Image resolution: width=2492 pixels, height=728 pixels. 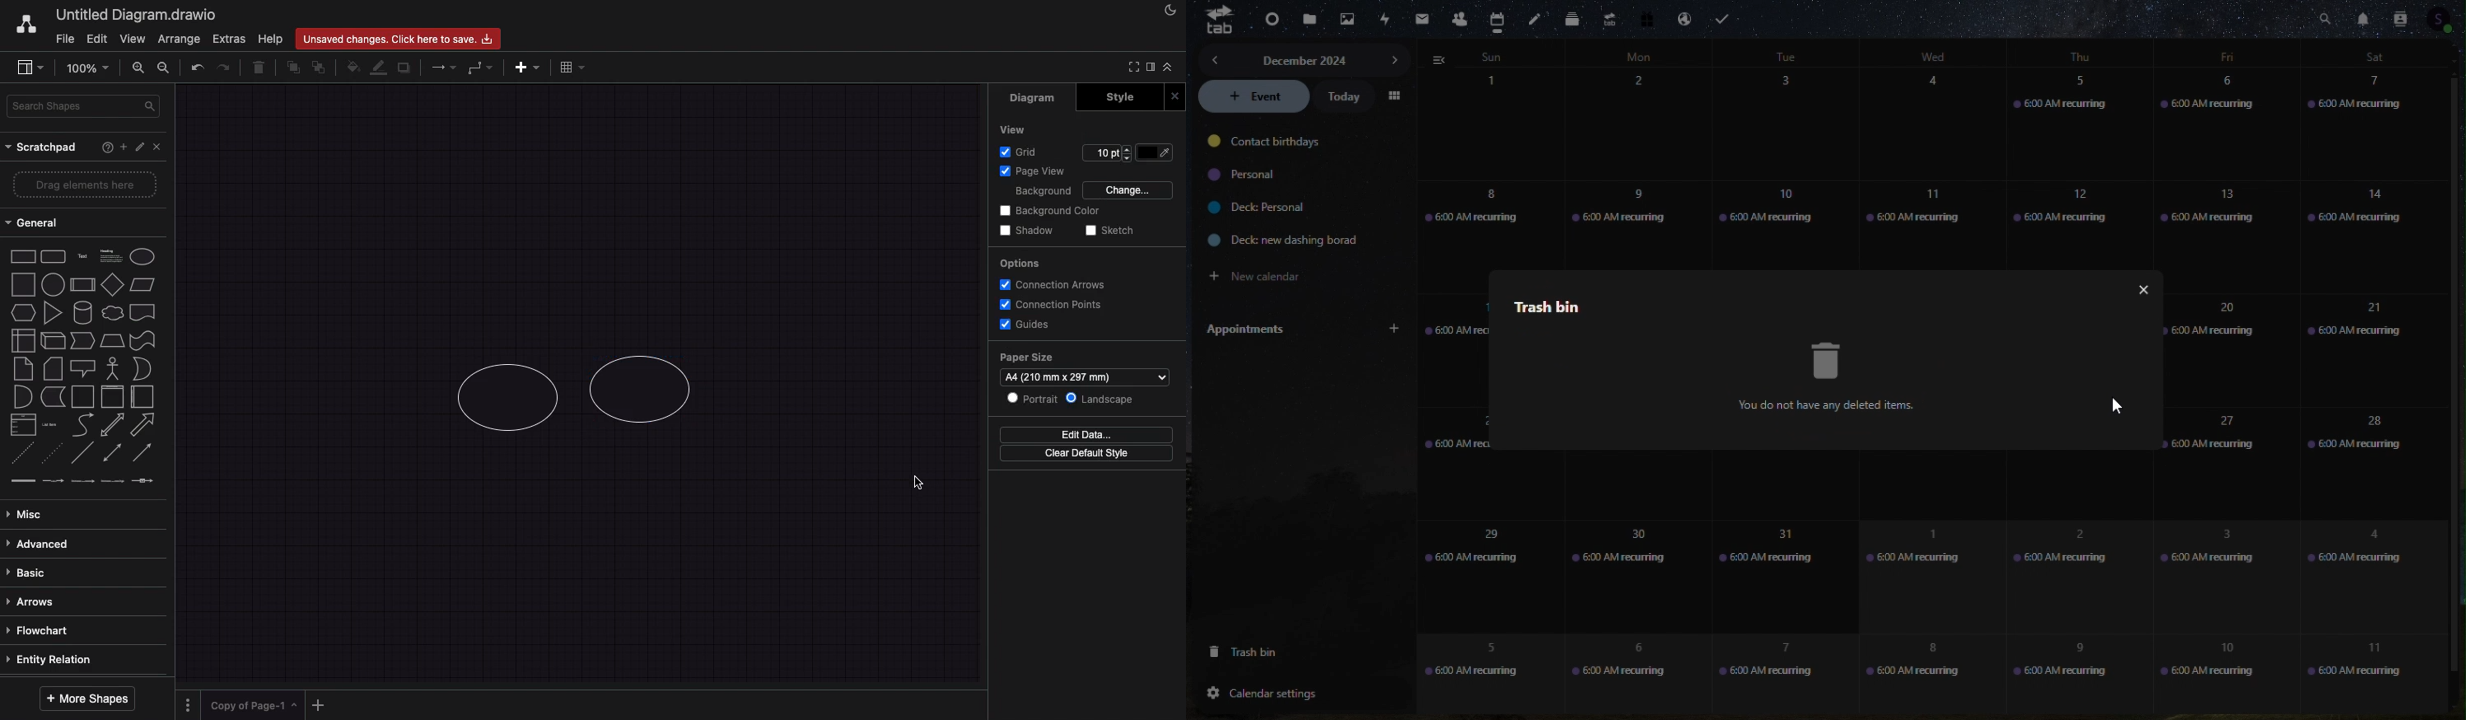 What do you see at coordinates (319, 67) in the screenshot?
I see `to back` at bounding box center [319, 67].